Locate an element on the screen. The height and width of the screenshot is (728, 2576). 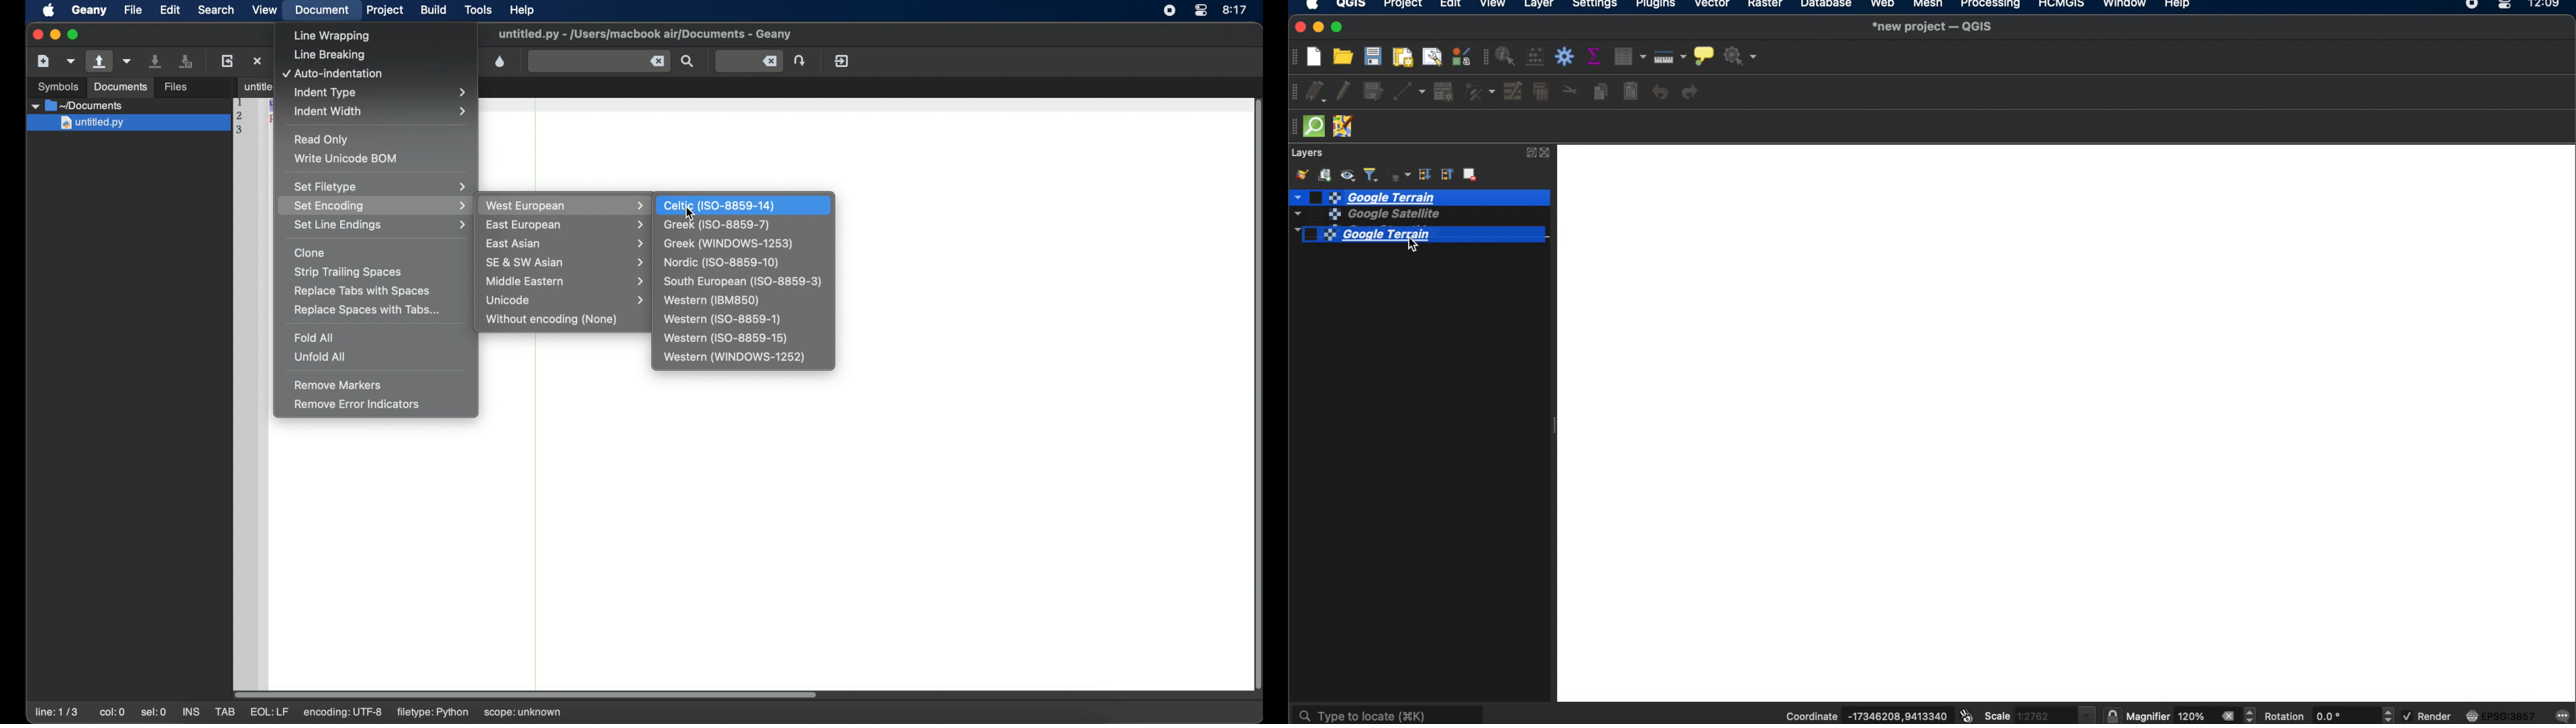
vertex tool is located at coordinates (1480, 93).